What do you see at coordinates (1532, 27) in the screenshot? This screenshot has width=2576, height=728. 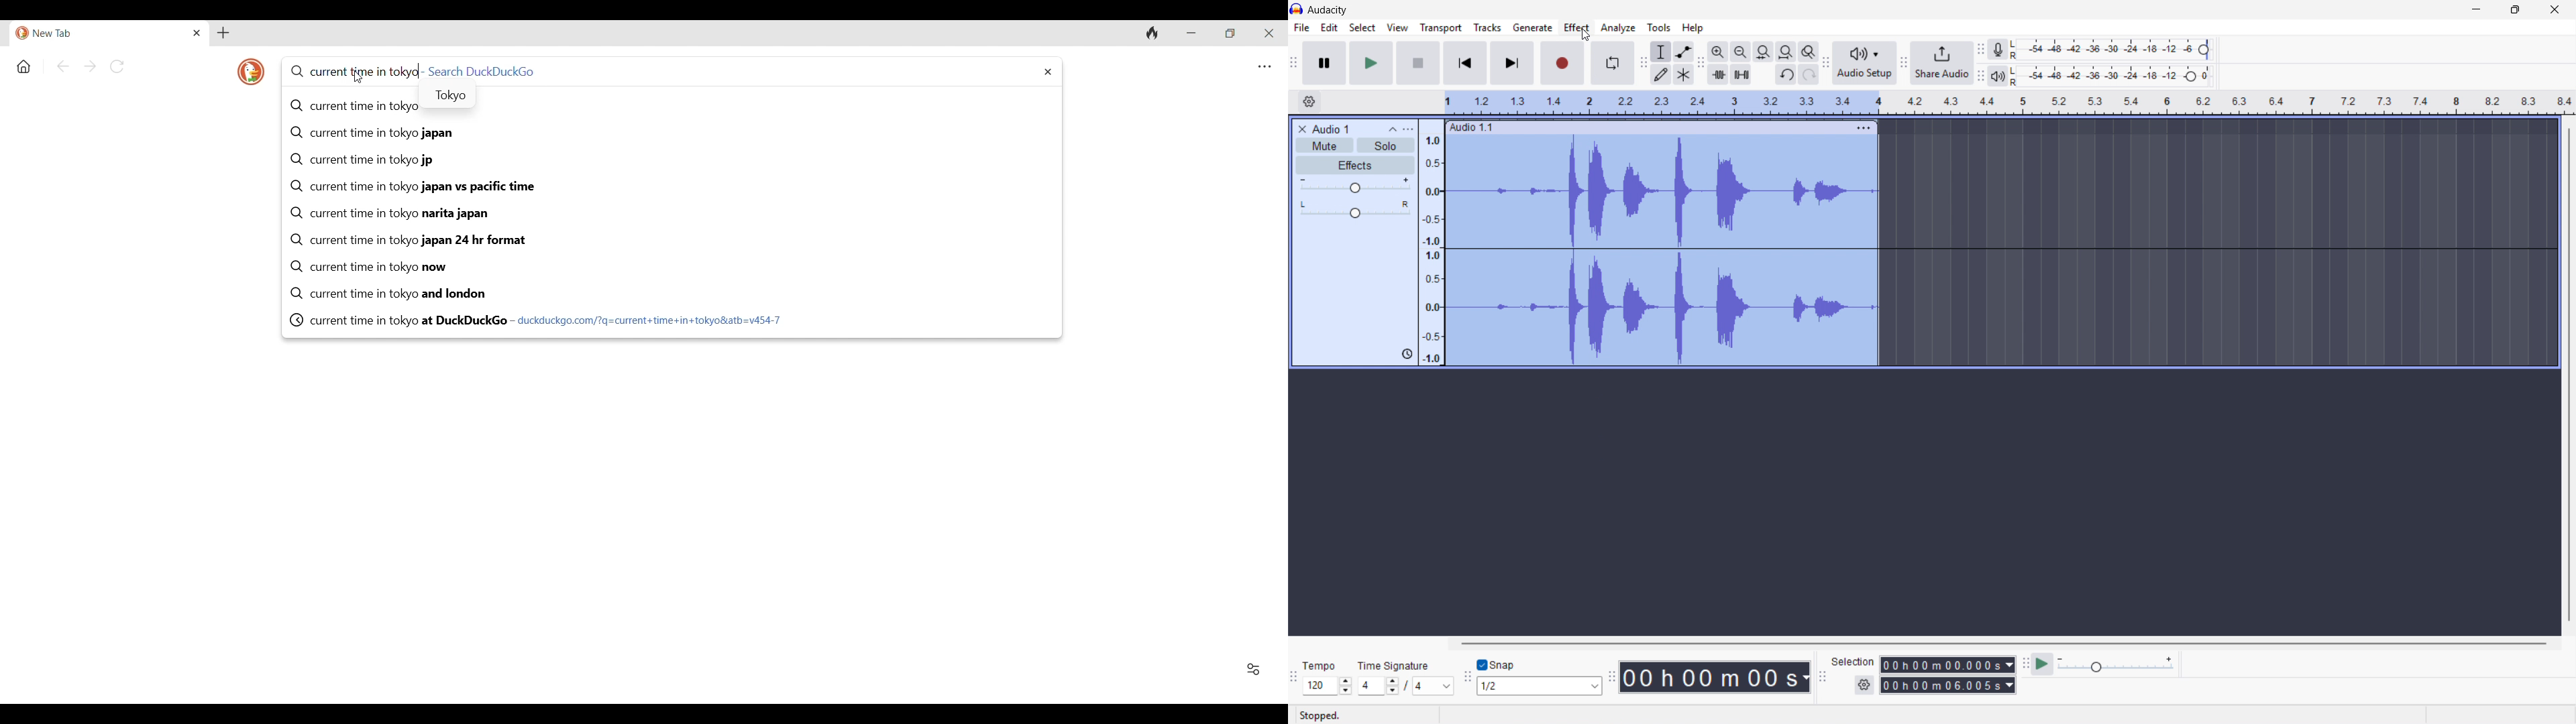 I see `Generate` at bounding box center [1532, 27].